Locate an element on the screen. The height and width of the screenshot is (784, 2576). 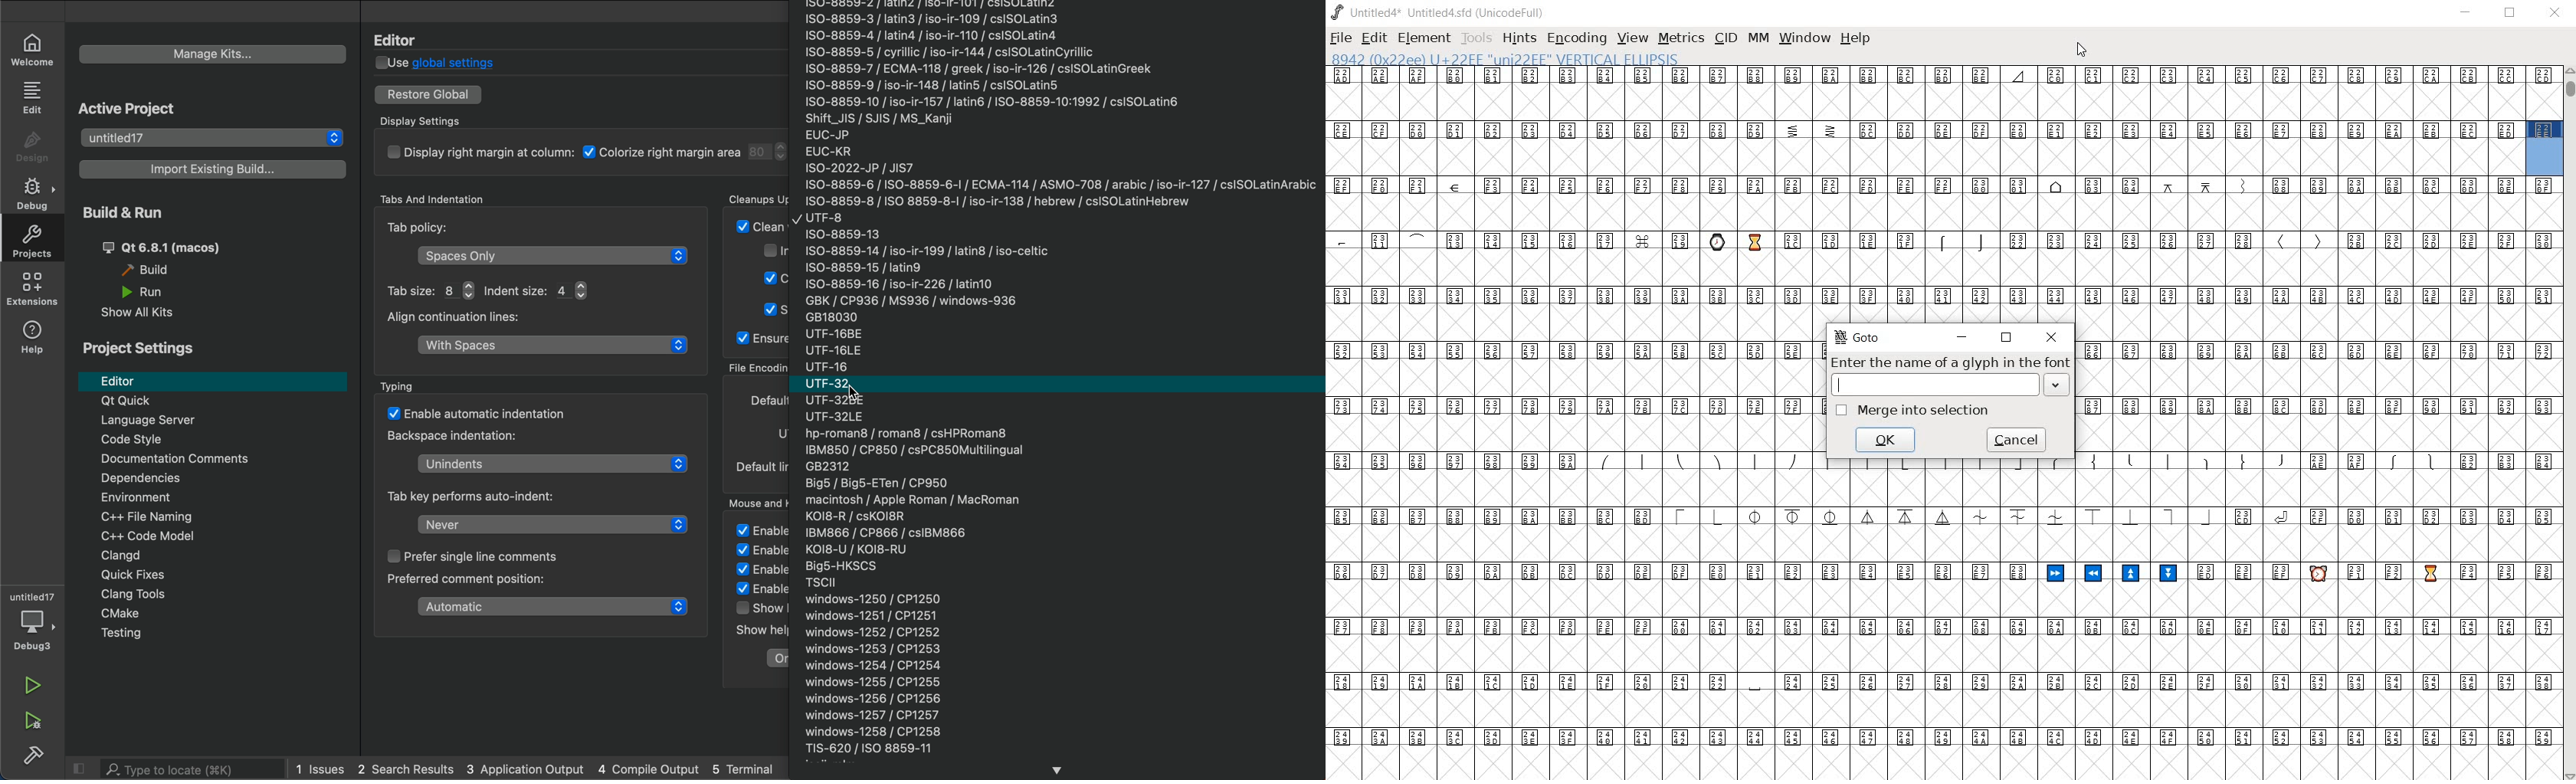
VIEW is located at coordinates (1630, 38).